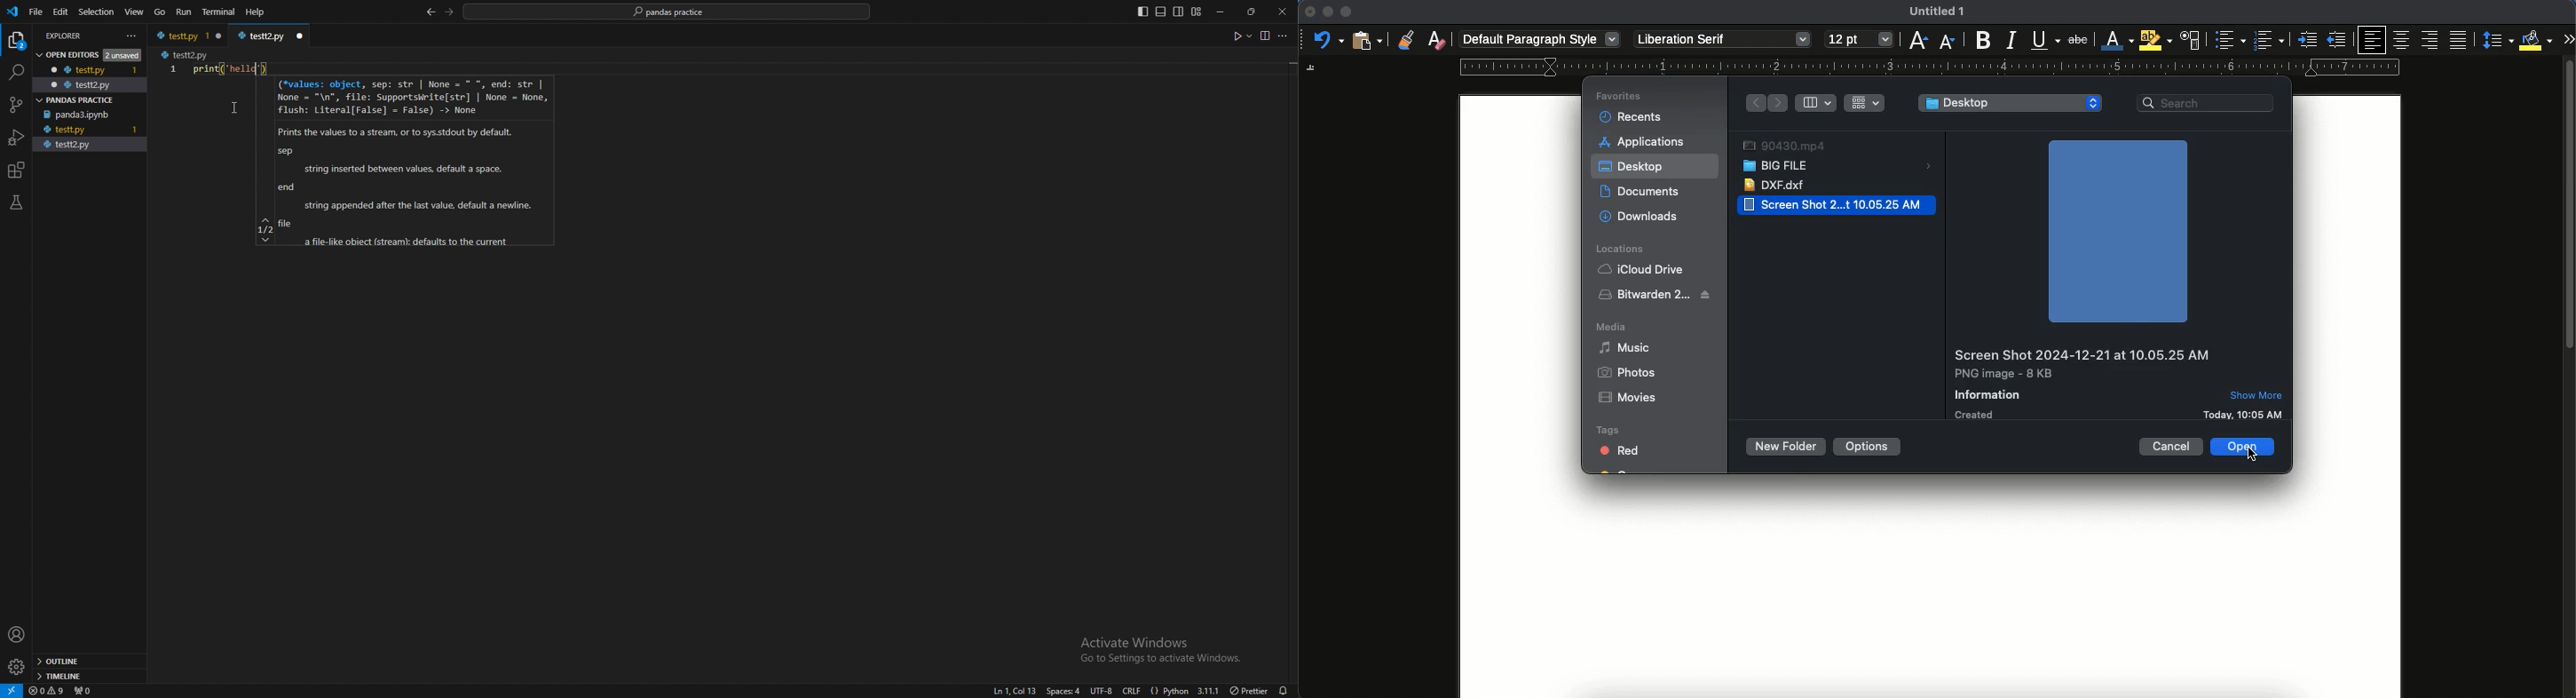 This screenshot has width=2576, height=700. Describe the element at coordinates (1249, 689) in the screenshot. I see `) Prettier` at that location.